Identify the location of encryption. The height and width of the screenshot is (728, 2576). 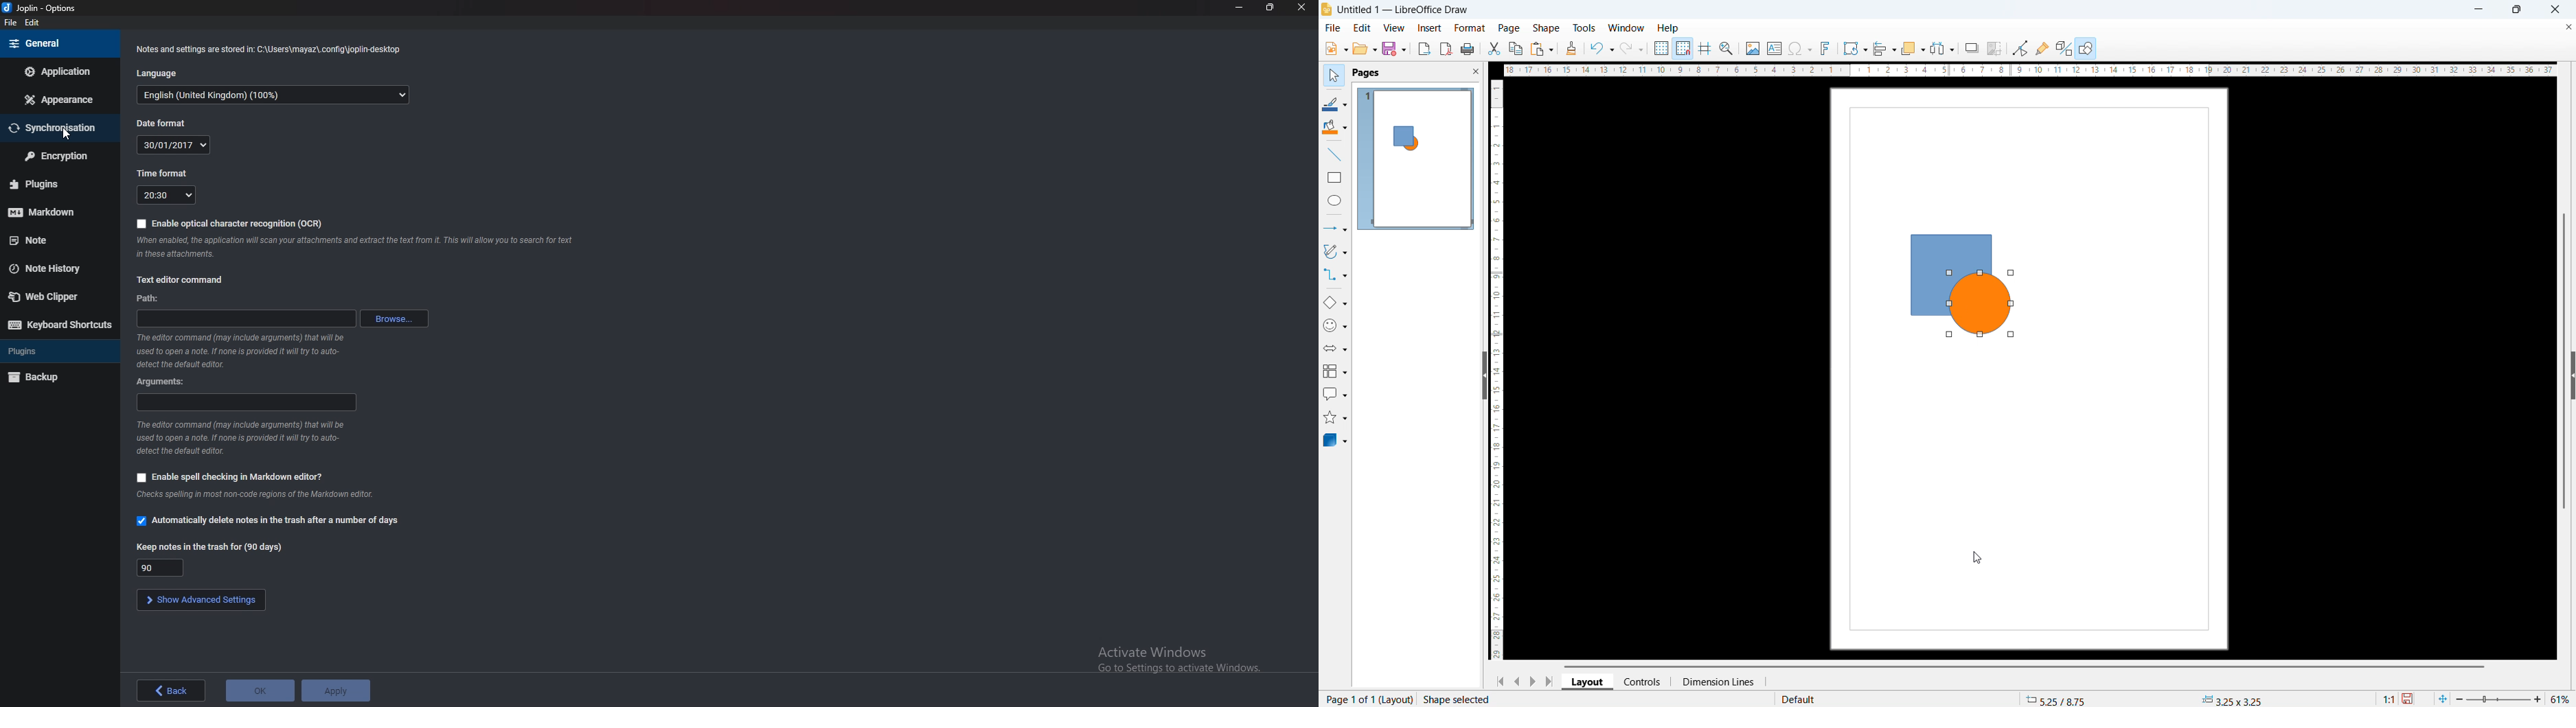
(55, 157).